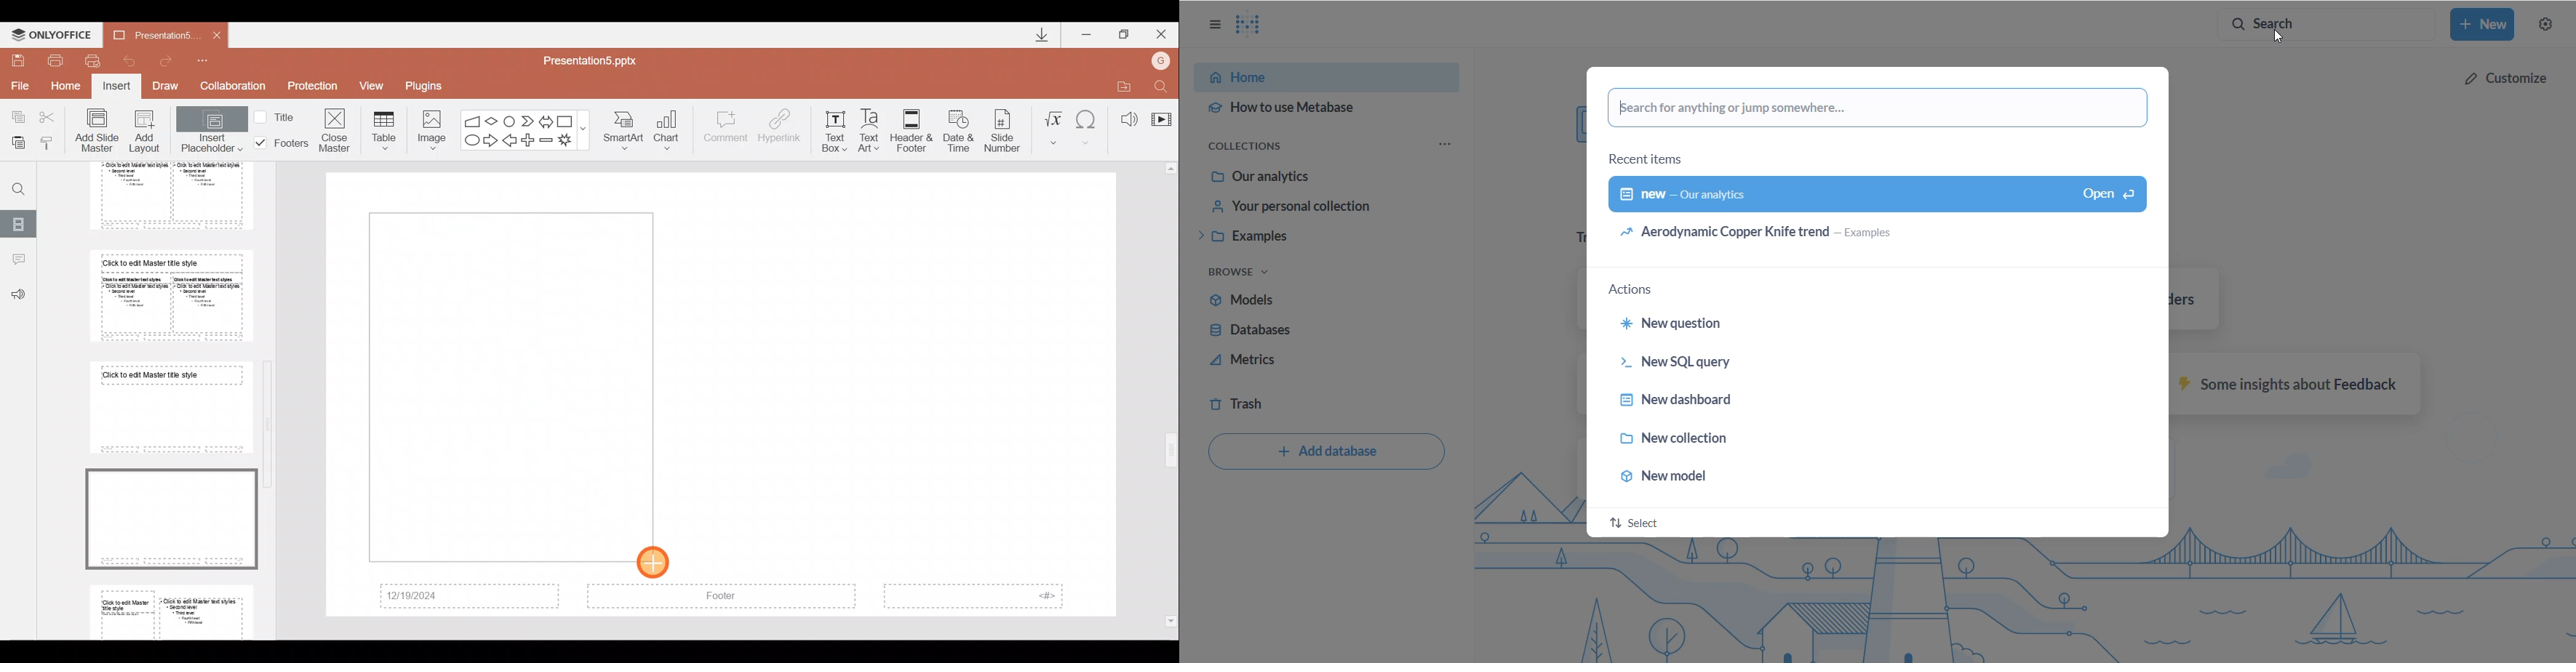  I want to click on Quick print, so click(92, 61).